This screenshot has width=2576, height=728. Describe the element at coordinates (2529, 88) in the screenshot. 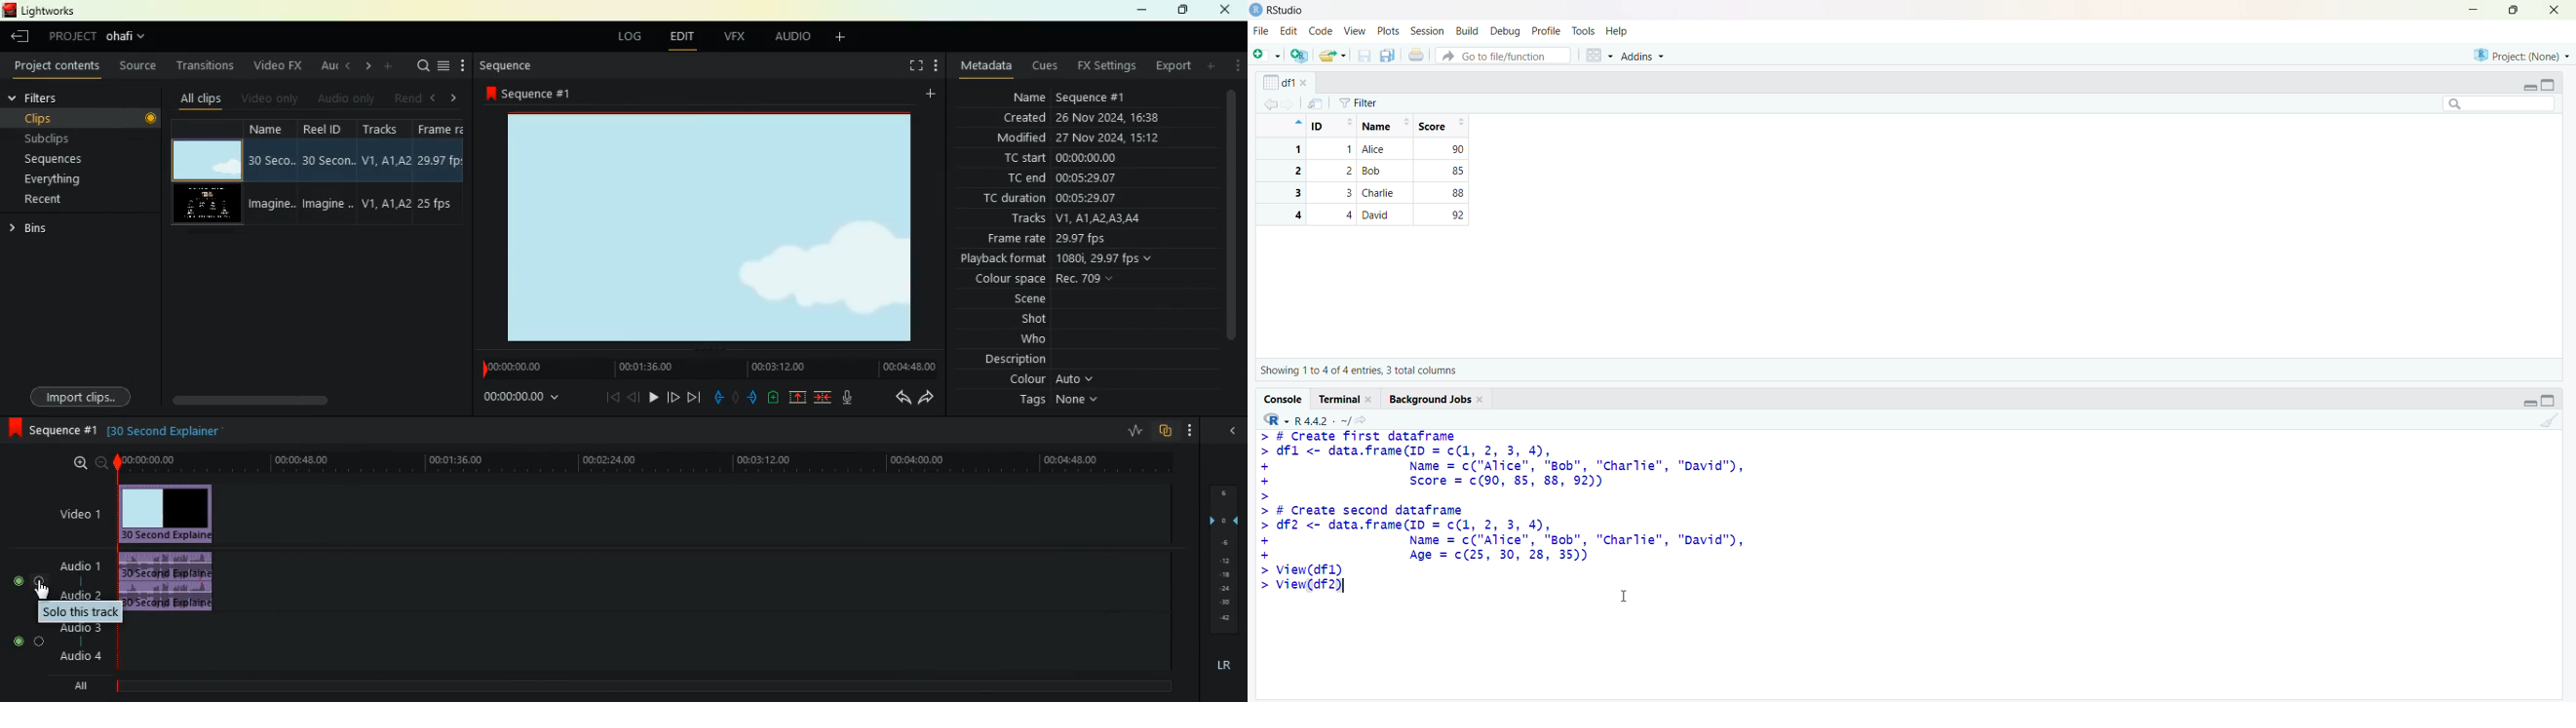

I see `Collapse/expand ` at that location.